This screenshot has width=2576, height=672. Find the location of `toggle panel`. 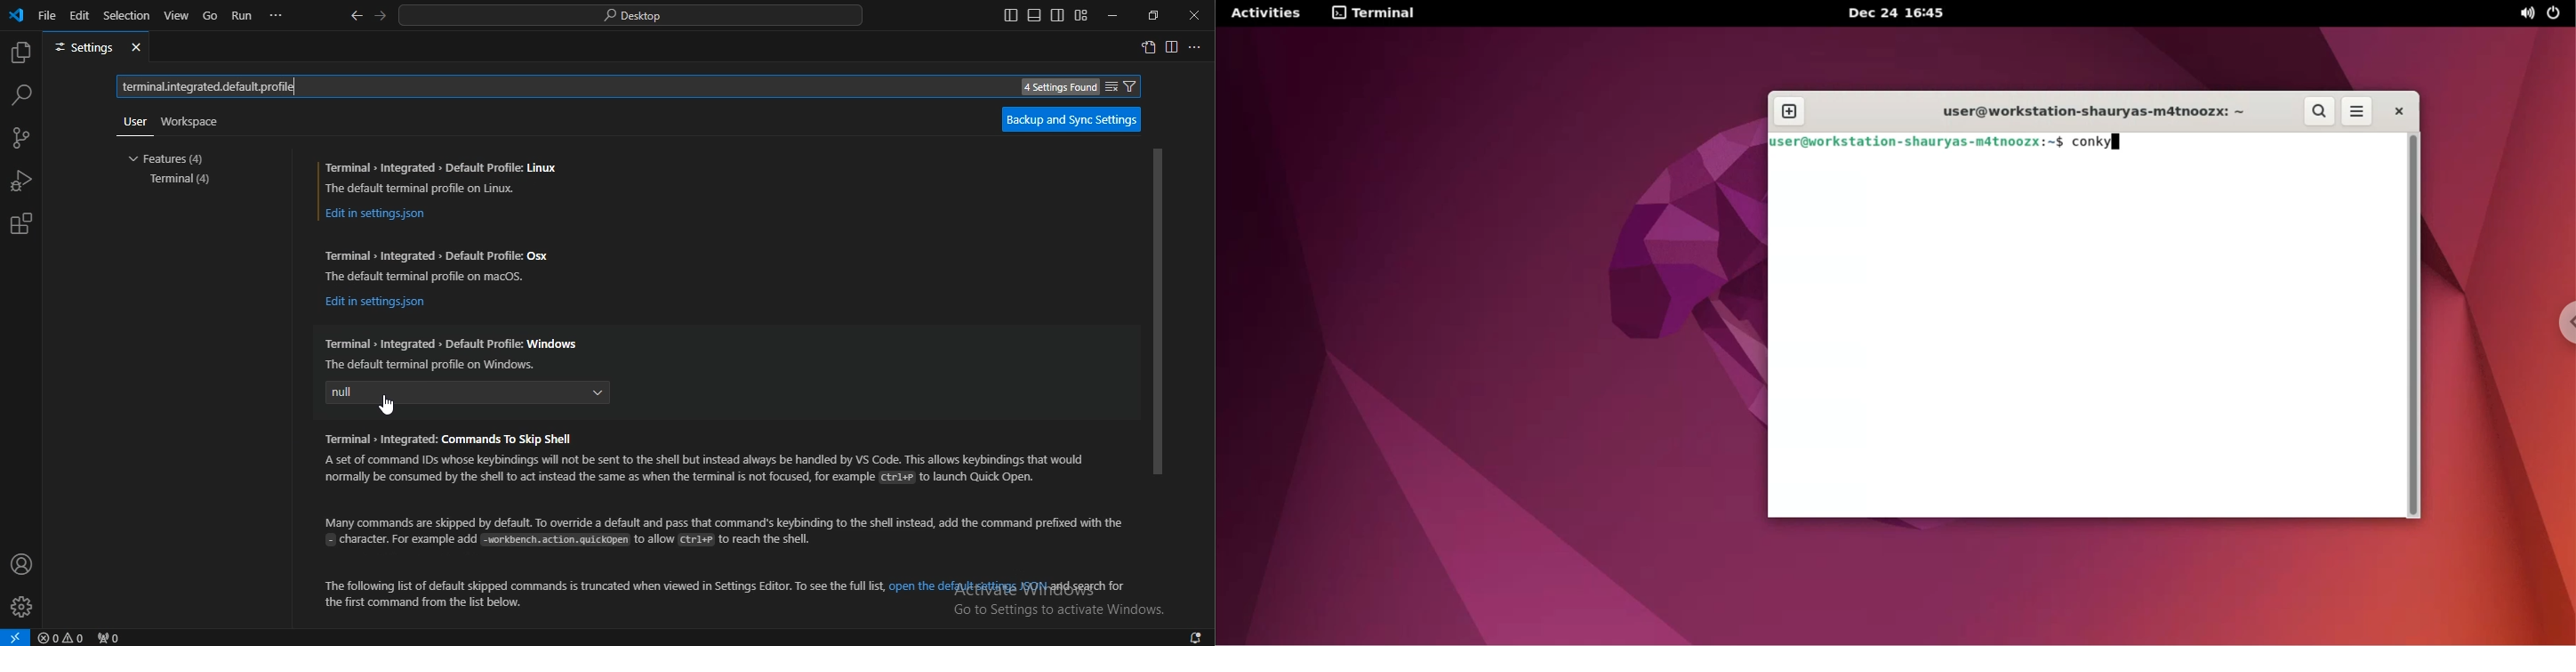

toggle panel is located at coordinates (1033, 15).